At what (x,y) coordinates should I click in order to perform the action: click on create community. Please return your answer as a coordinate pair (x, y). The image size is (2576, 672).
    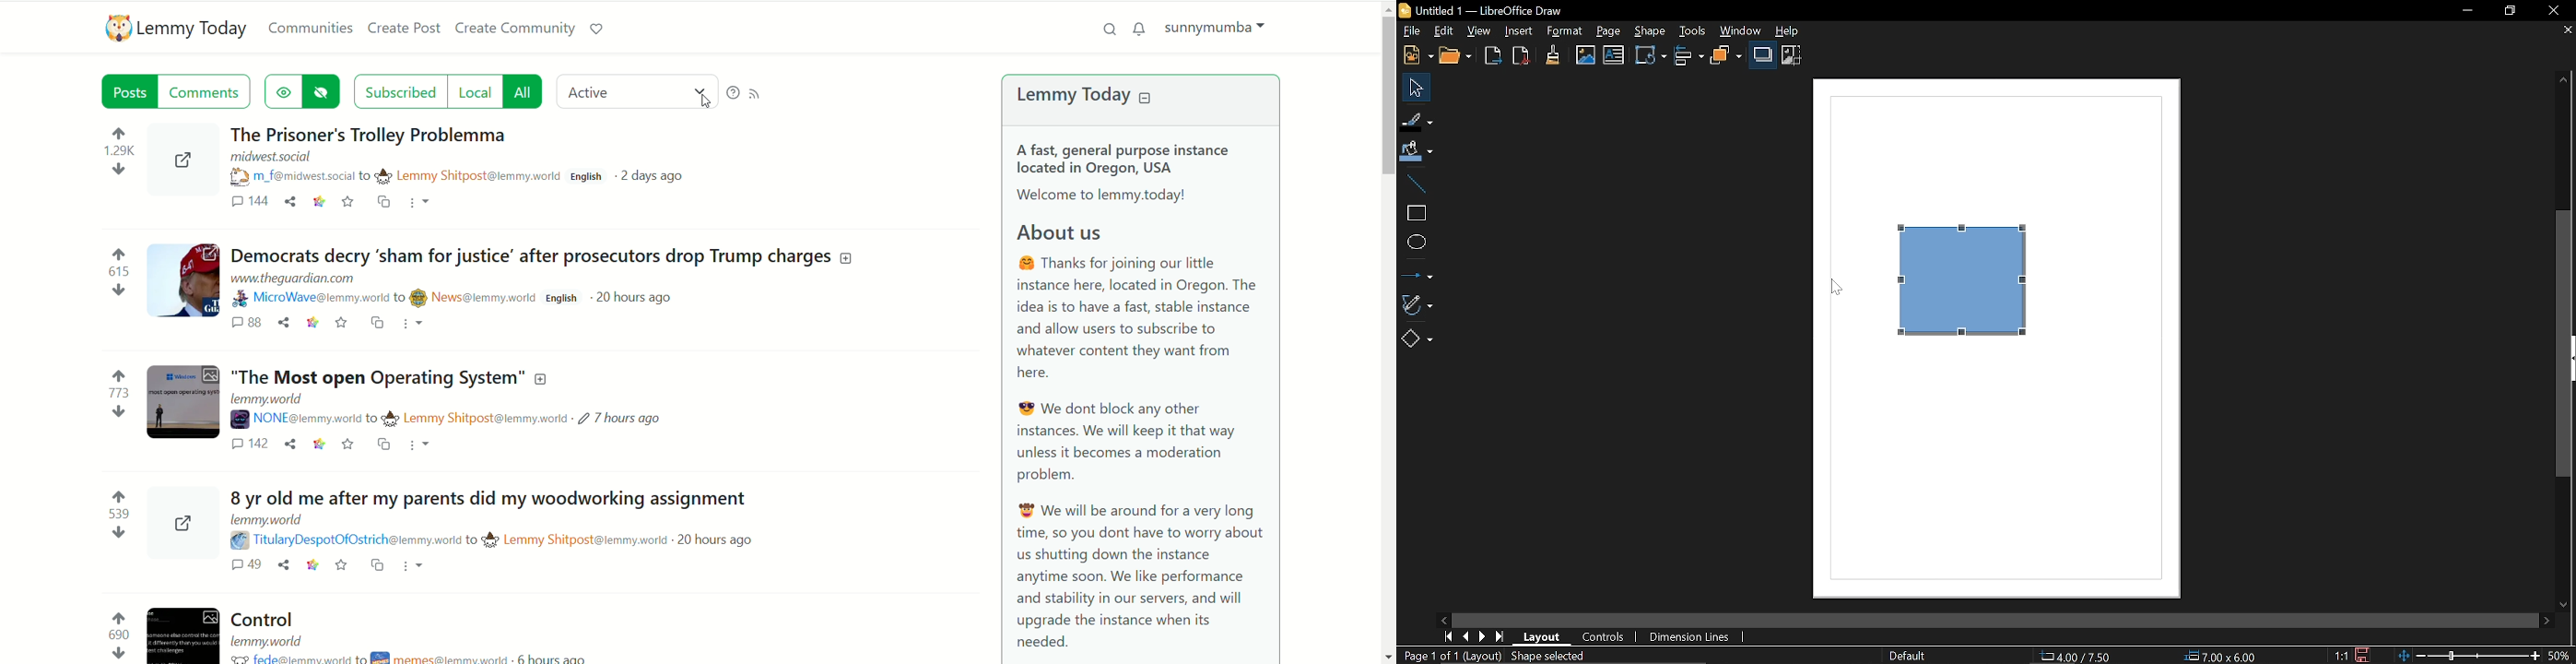
    Looking at the image, I should click on (516, 26).